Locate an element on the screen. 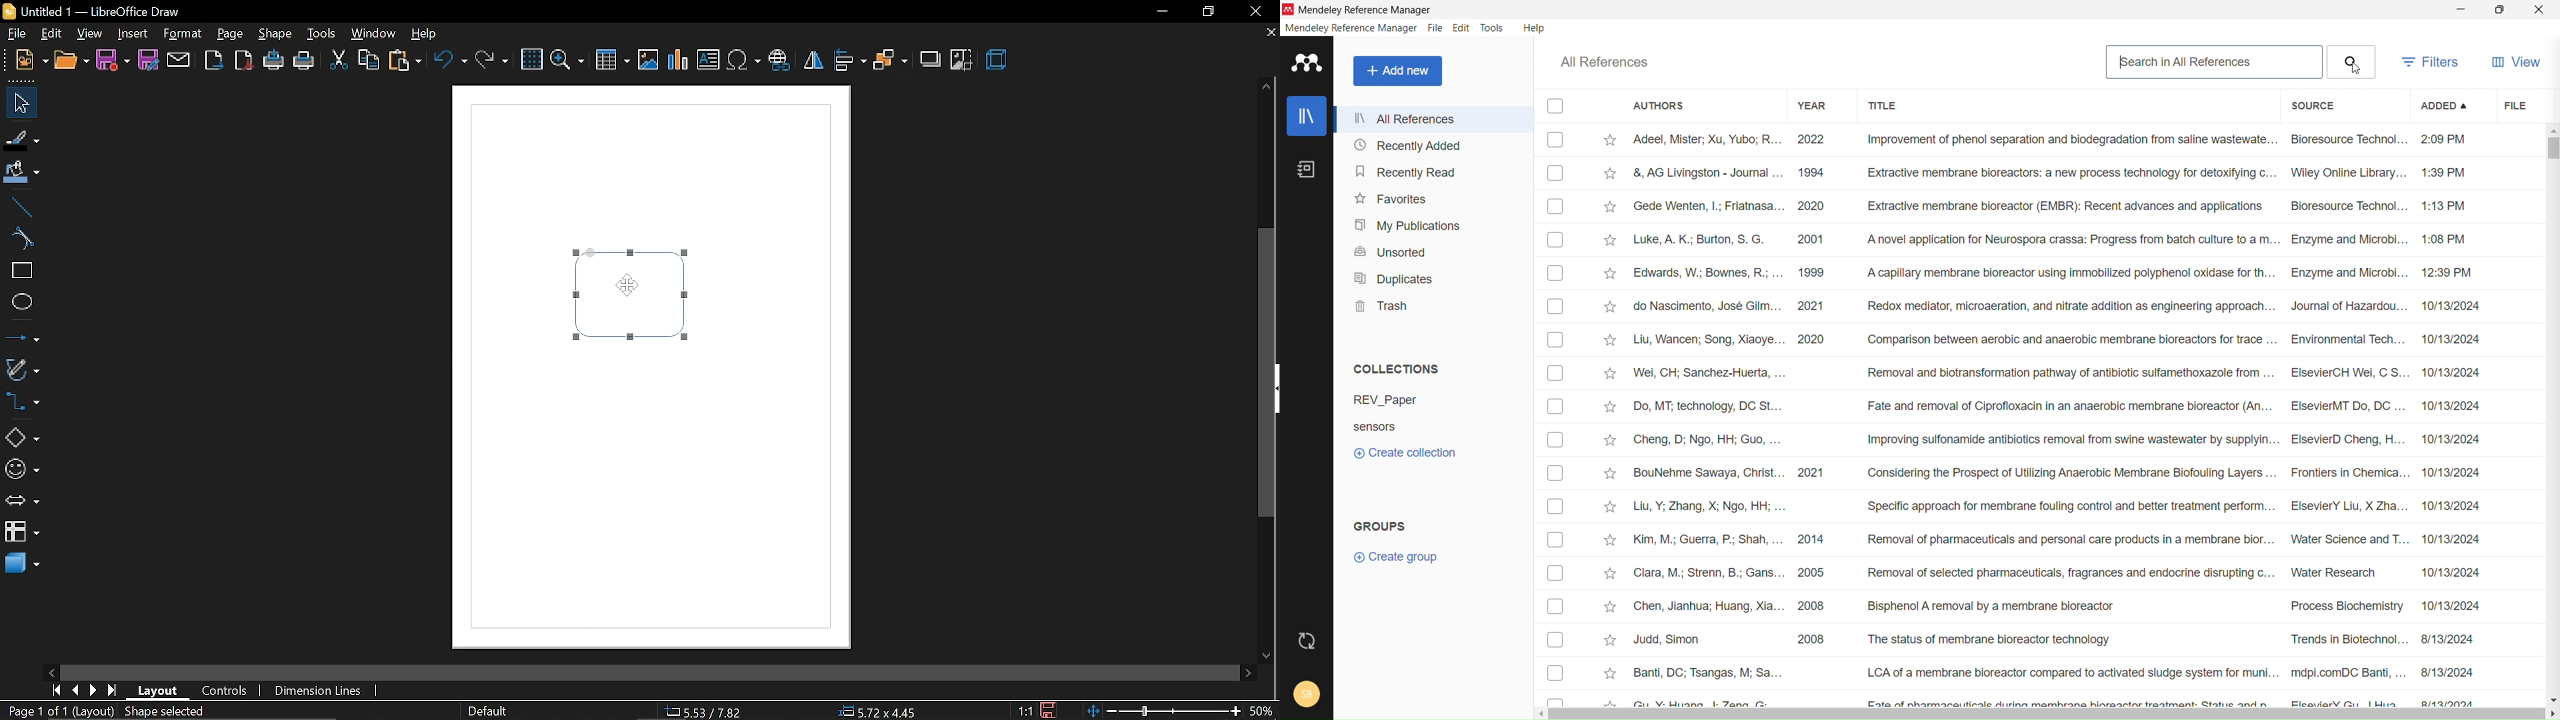 The image size is (2576, 728). symbol shapes is located at coordinates (21, 470).